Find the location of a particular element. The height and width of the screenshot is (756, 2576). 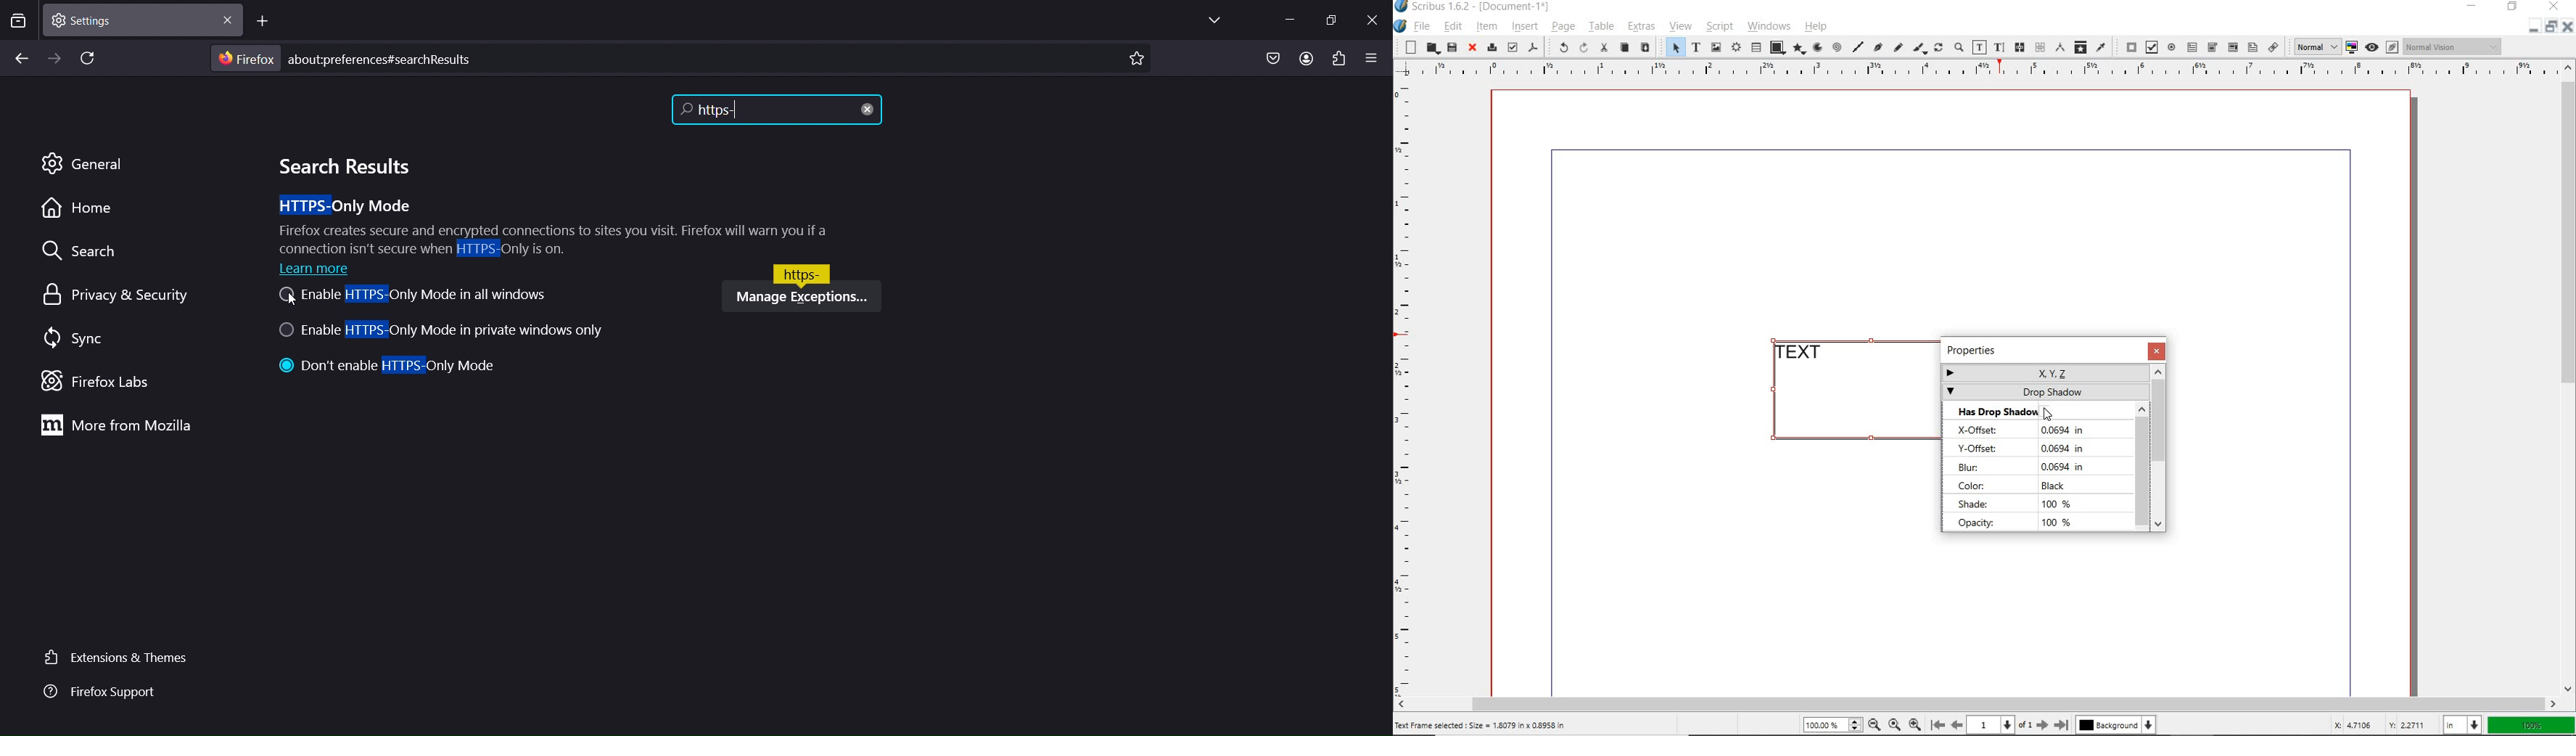

x-offset is located at coordinates (2032, 429).